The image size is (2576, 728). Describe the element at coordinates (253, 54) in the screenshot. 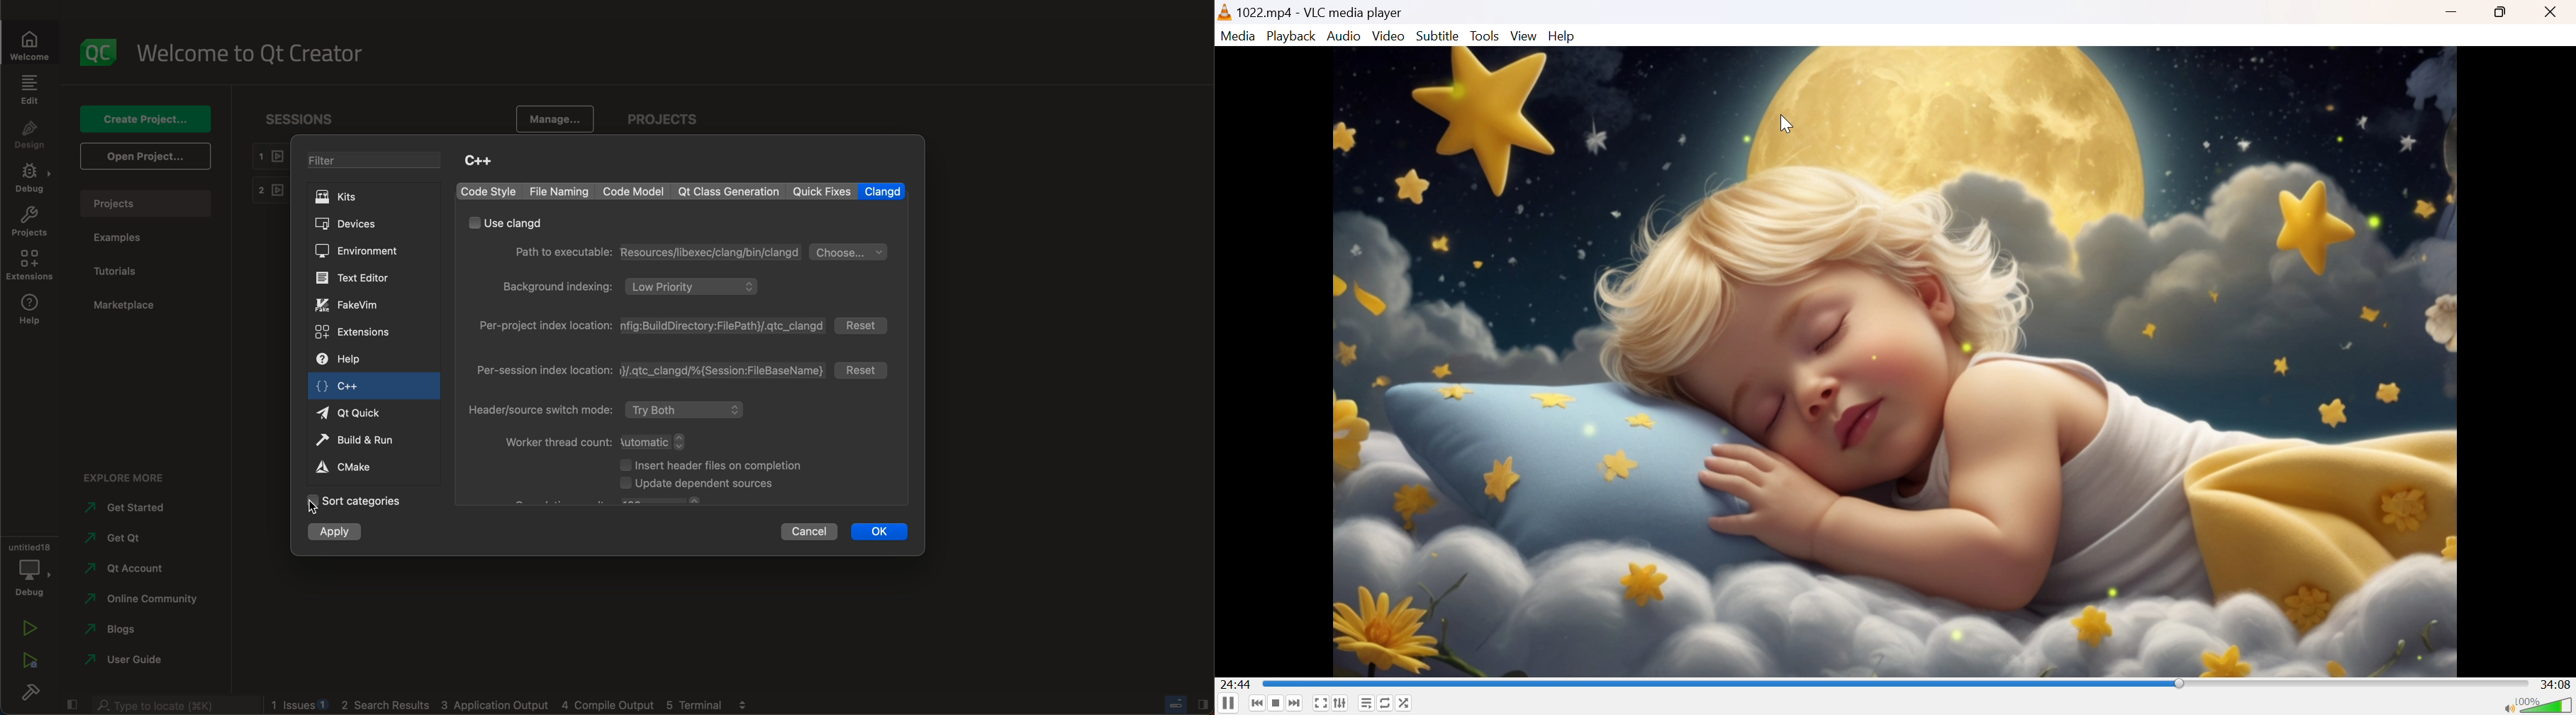

I see `WELCOME TO ` at that location.